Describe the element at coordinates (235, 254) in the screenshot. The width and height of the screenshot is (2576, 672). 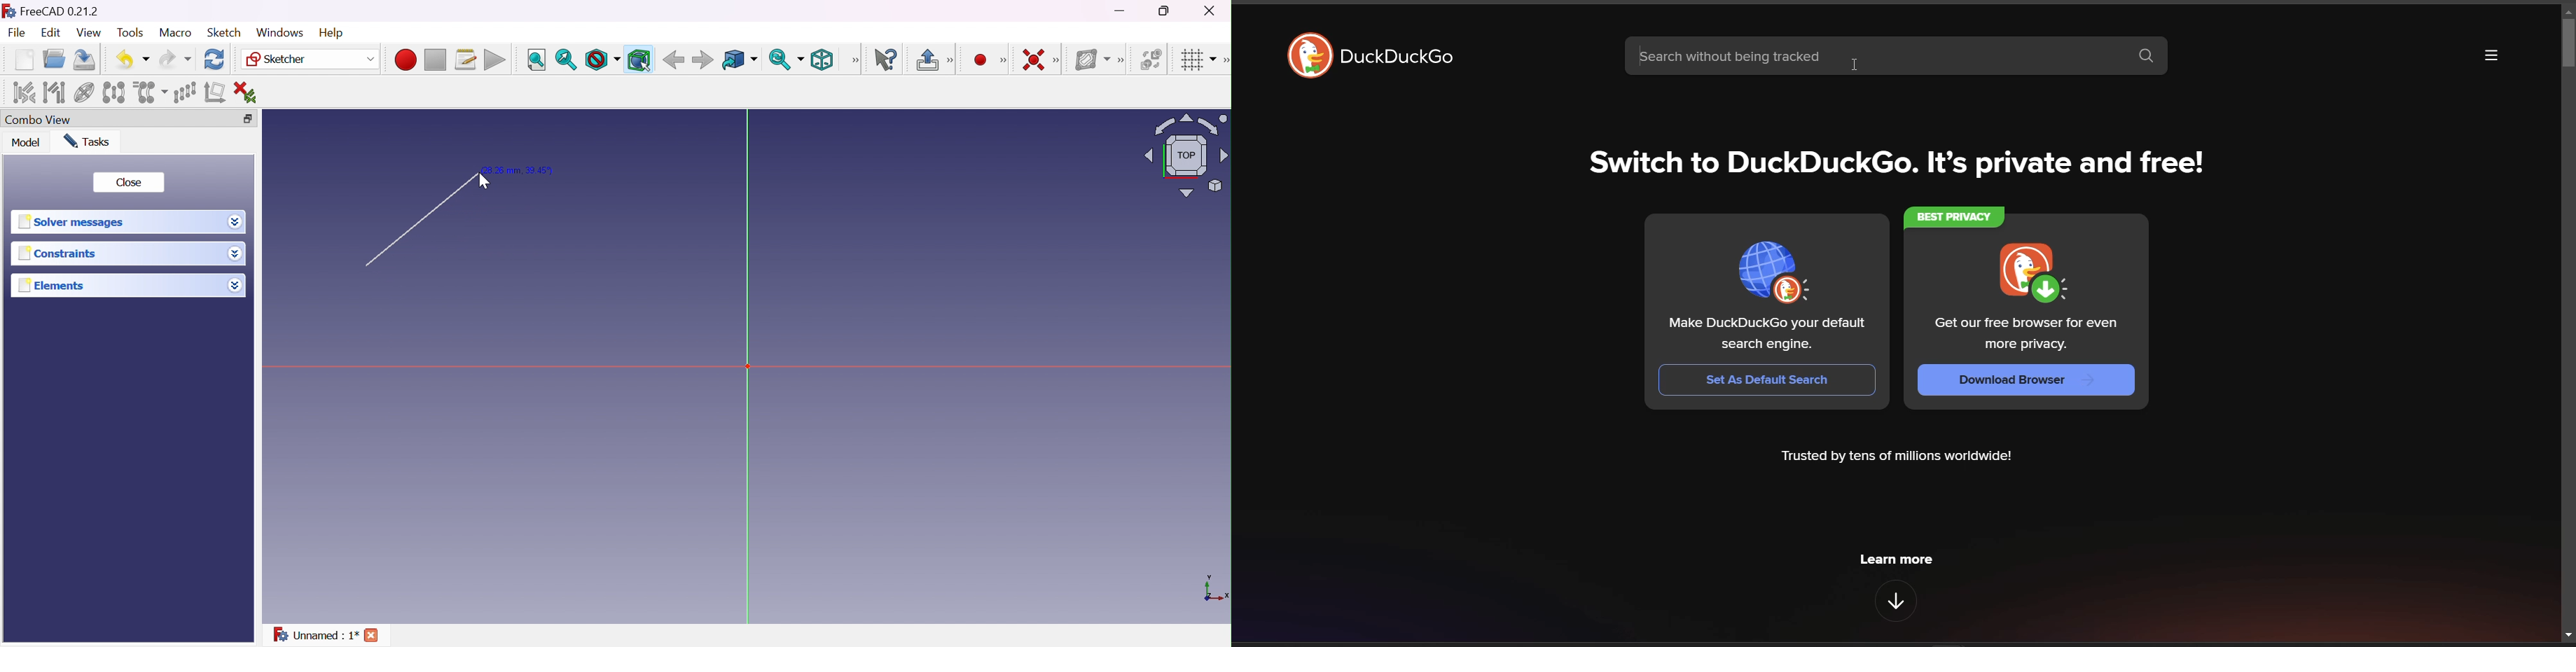
I see `Drop down` at that location.